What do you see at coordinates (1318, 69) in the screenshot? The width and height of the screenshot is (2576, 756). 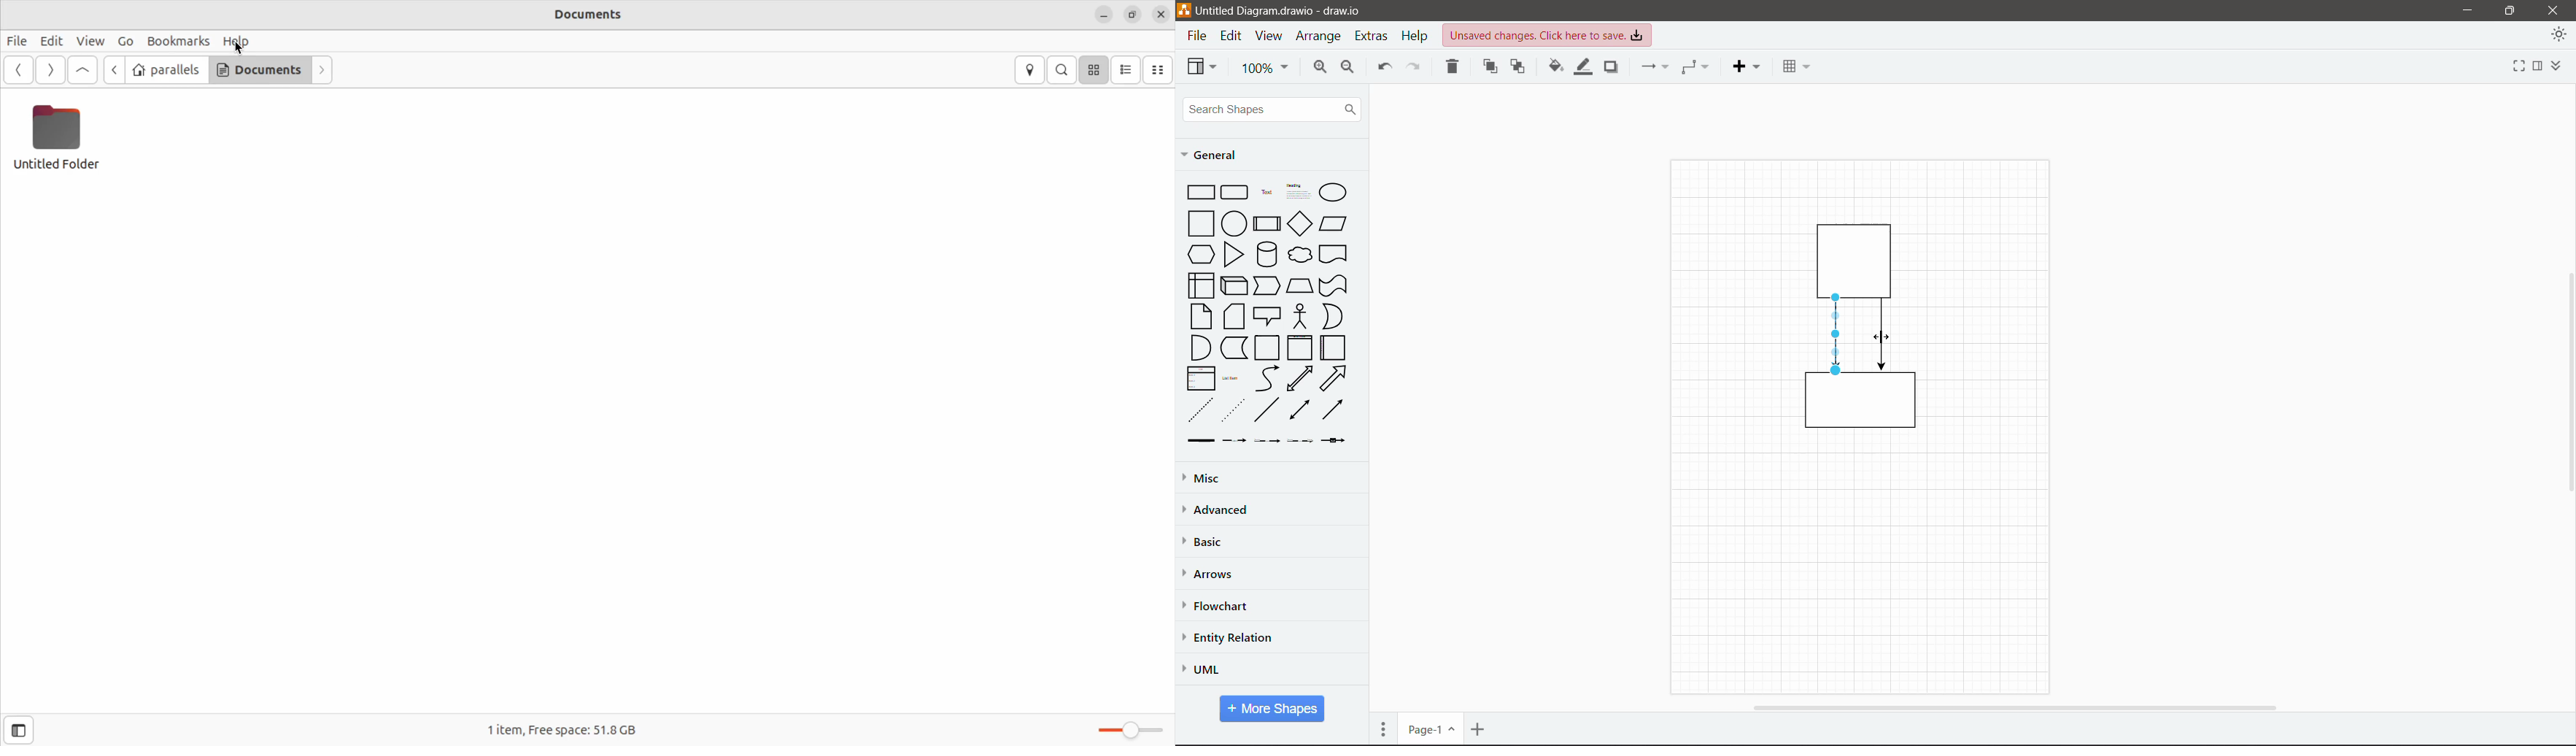 I see `Zoom In` at bounding box center [1318, 69].